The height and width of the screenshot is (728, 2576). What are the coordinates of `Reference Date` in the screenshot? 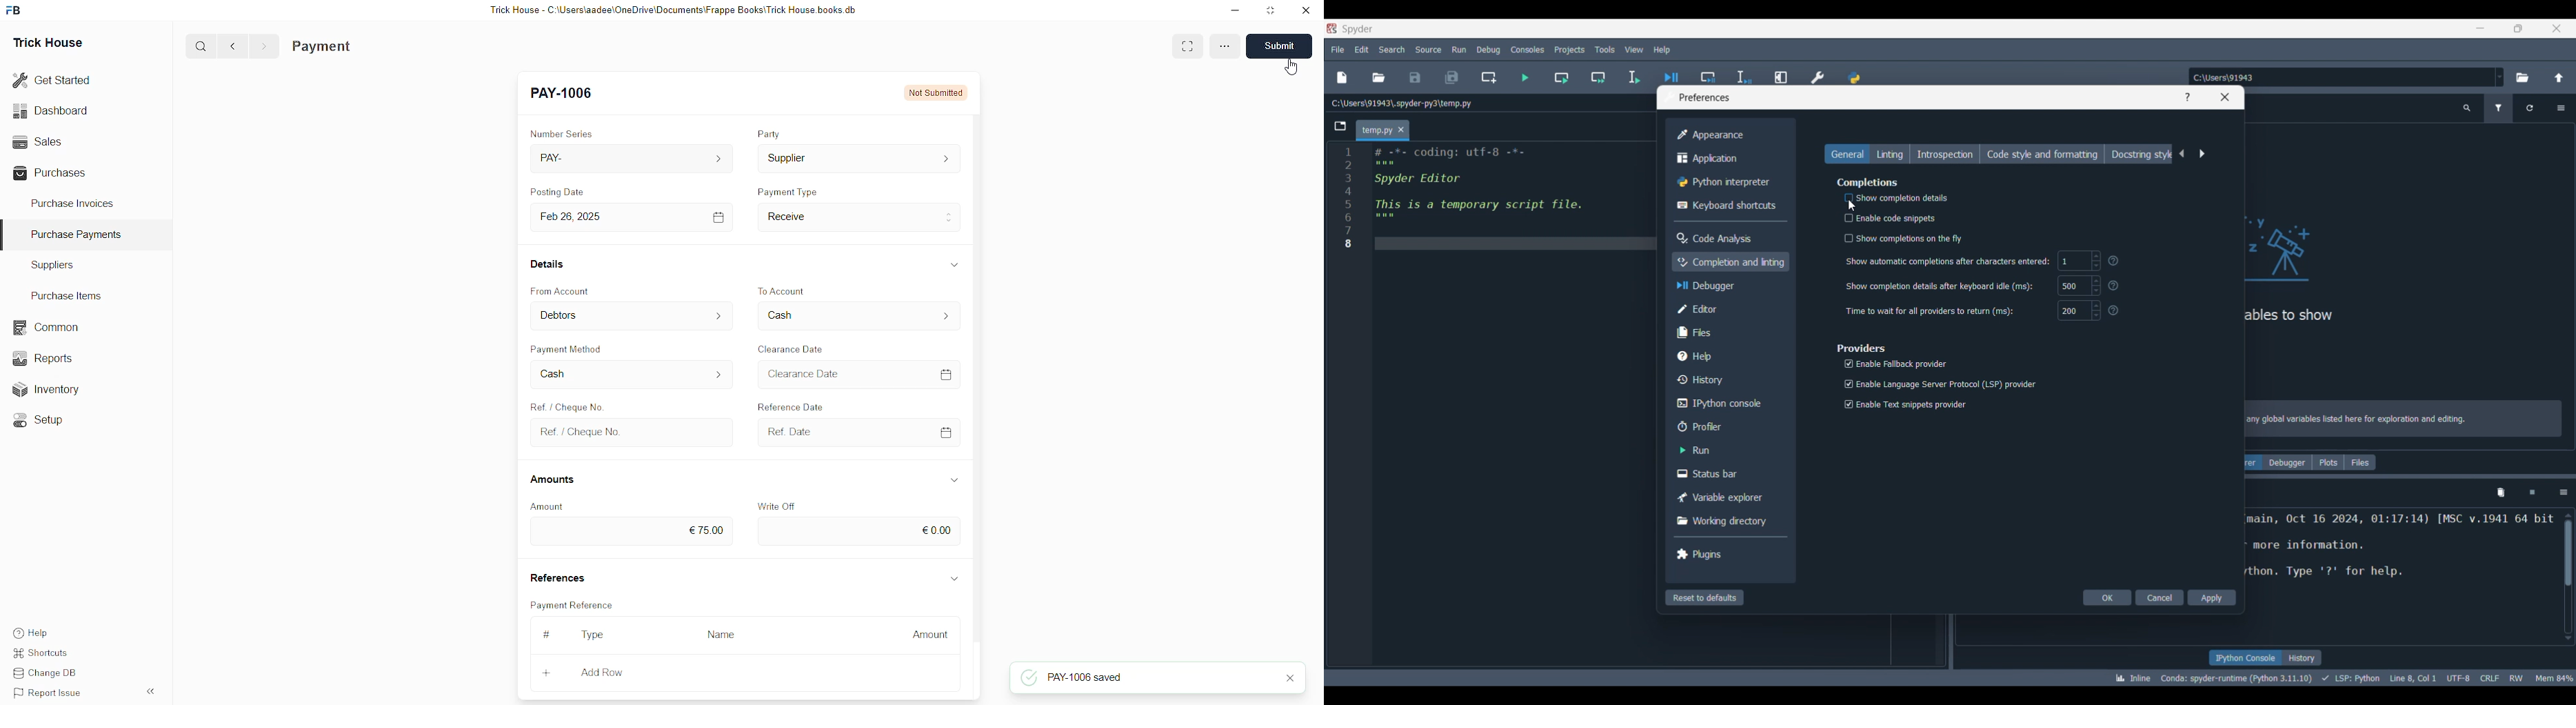 It's located at (806, 407).